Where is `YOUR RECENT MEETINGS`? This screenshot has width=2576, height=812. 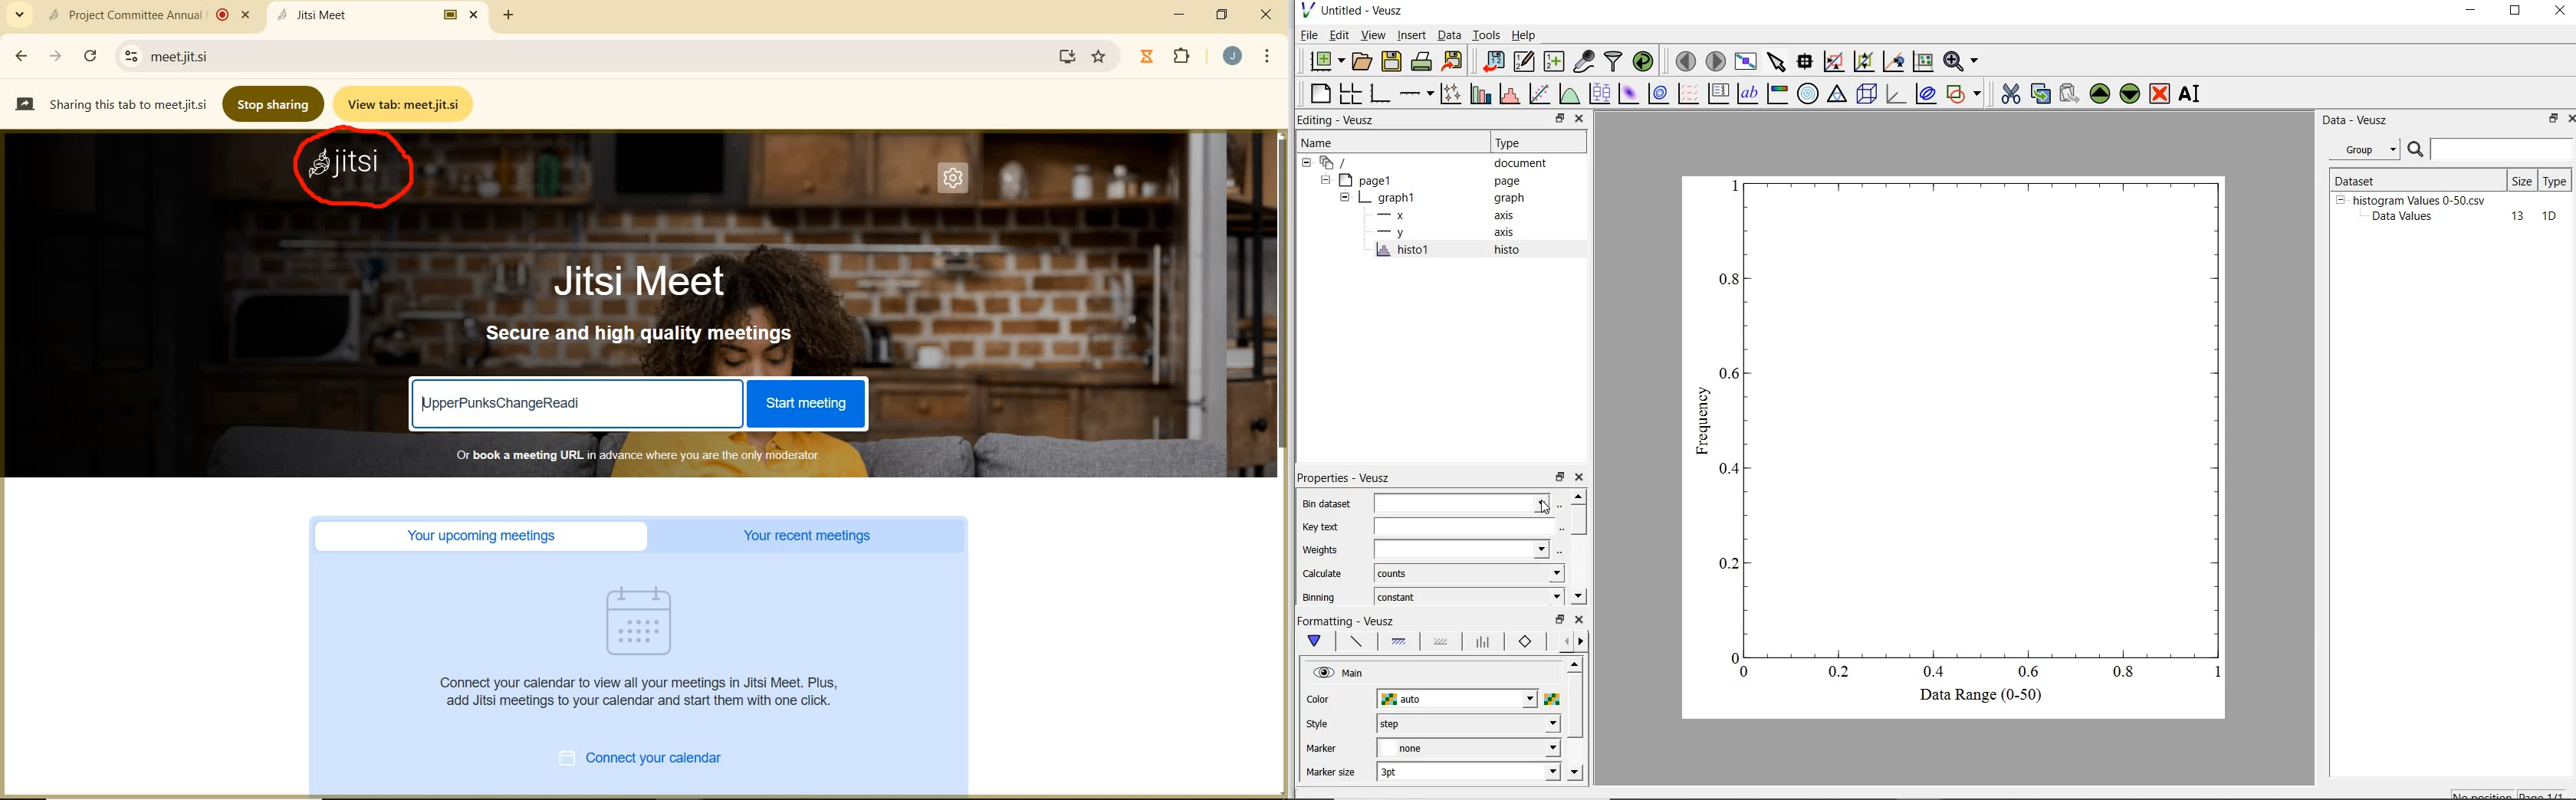
YOUR RECENT MEETINGS is located at coordinates (812, 536).